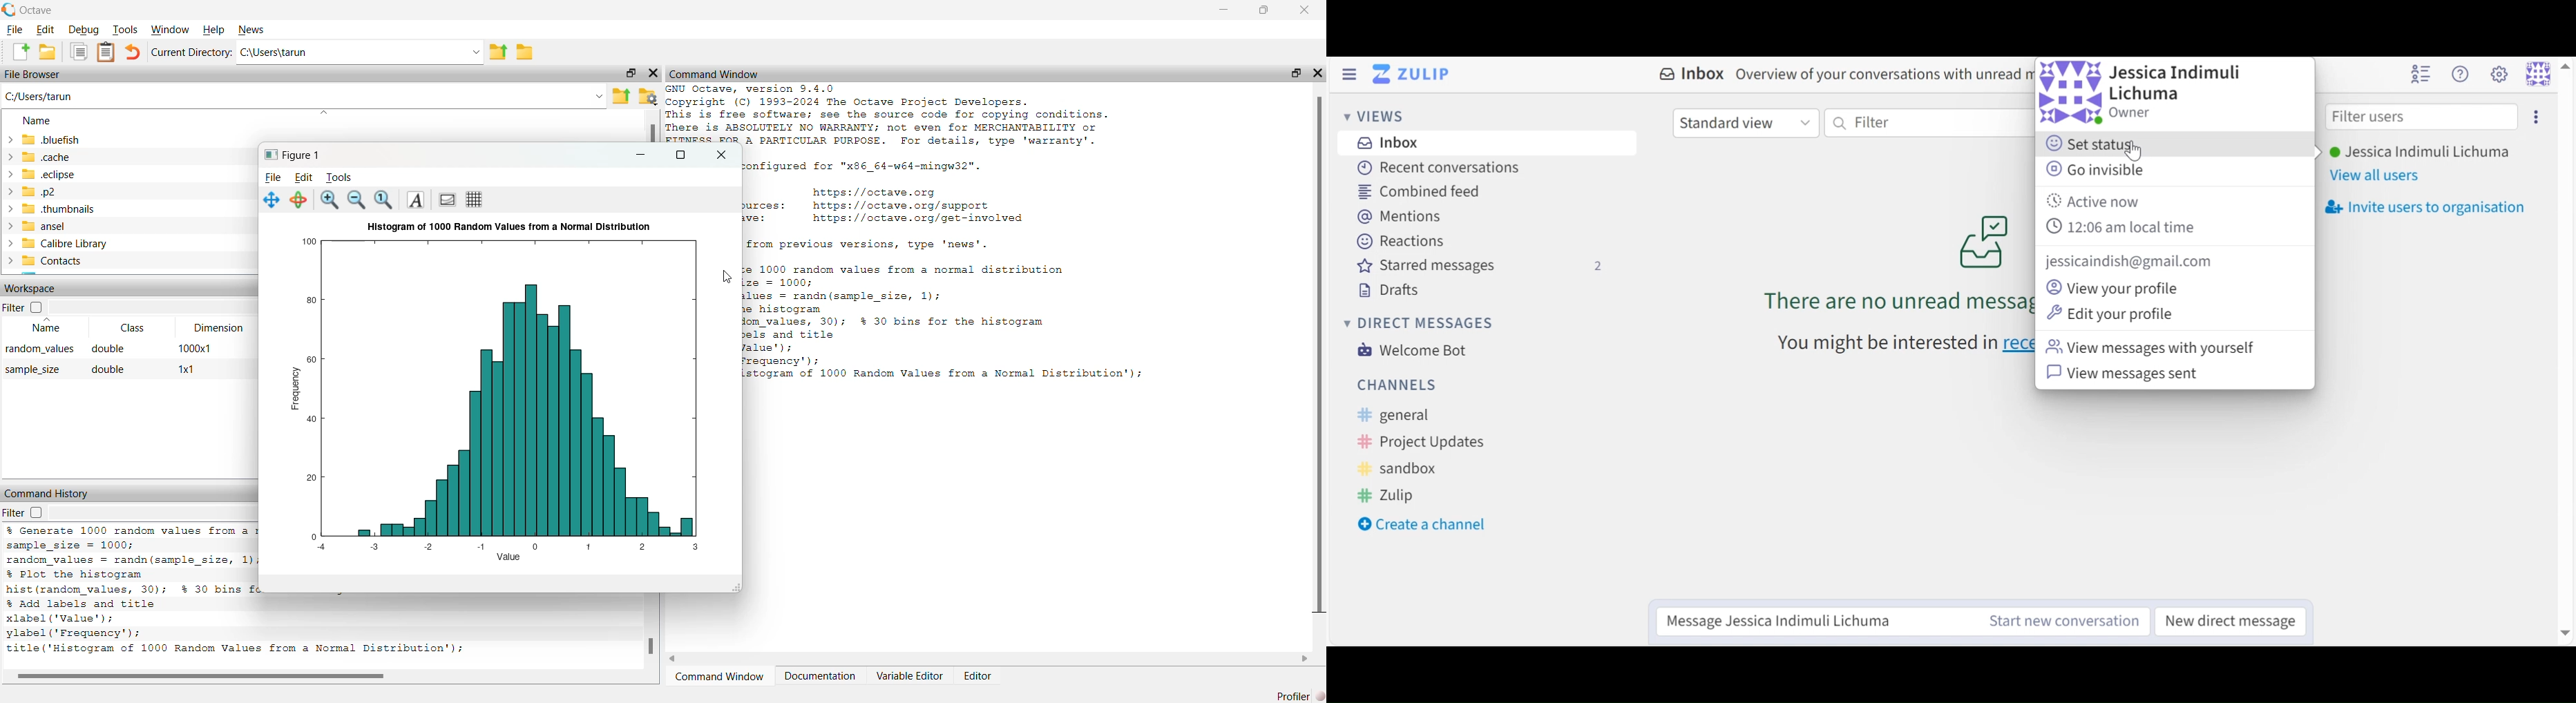  Describe the element at coordinates (2565, 65) in the screenshot. I see `Up` at that location.